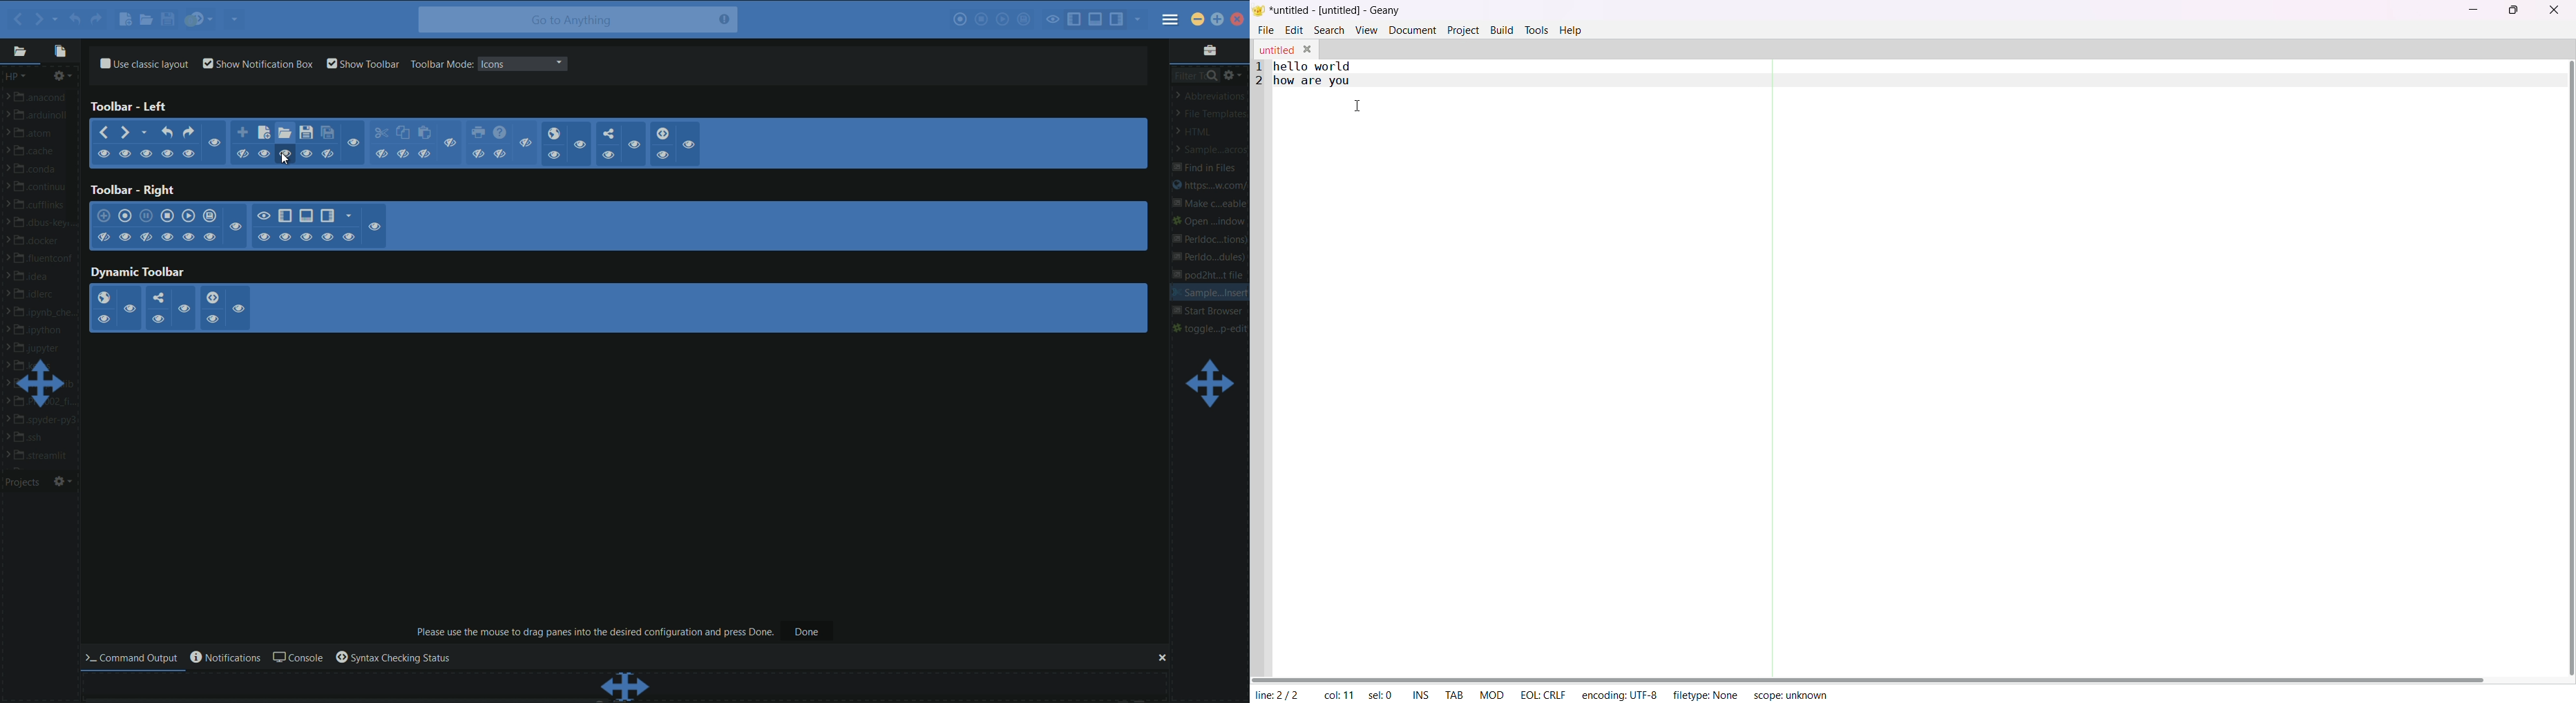 This screenshot has height=728, width=2576. Describe the element at coordinates (156, 298) in the screenshot. I see `share current file` at that location.